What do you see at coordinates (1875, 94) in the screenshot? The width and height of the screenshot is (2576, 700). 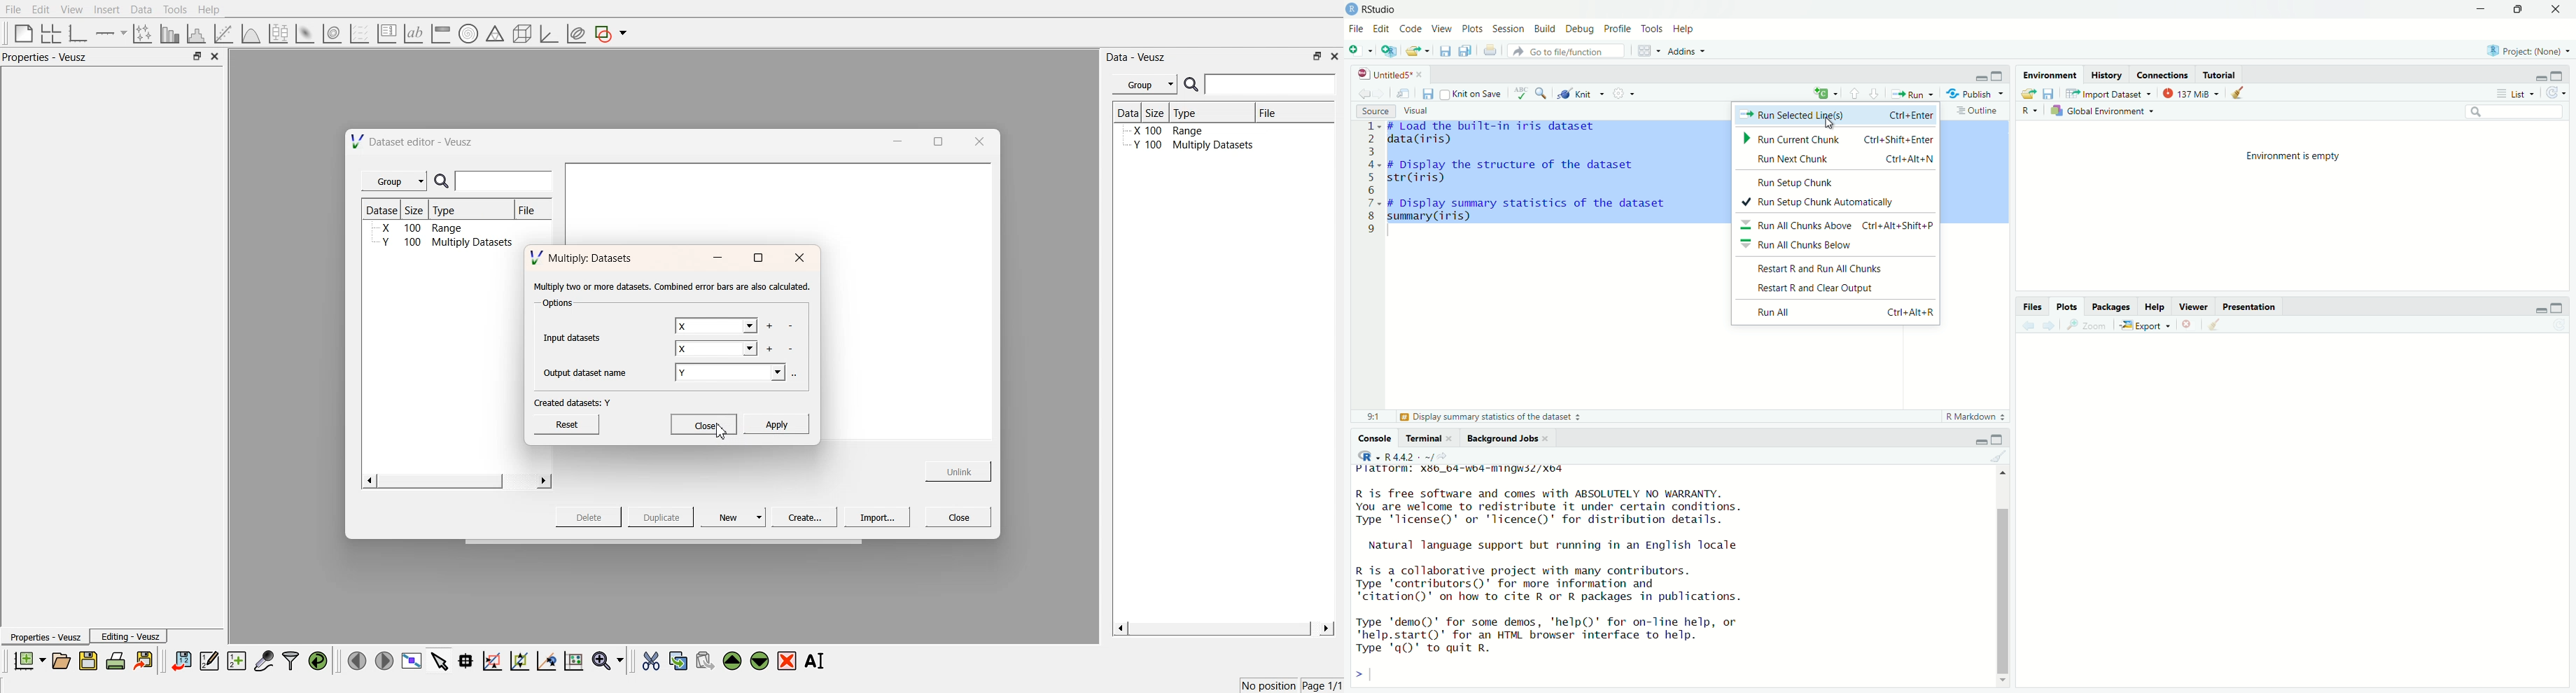 I see `Go to next section` at bounding box center [1875, 94].